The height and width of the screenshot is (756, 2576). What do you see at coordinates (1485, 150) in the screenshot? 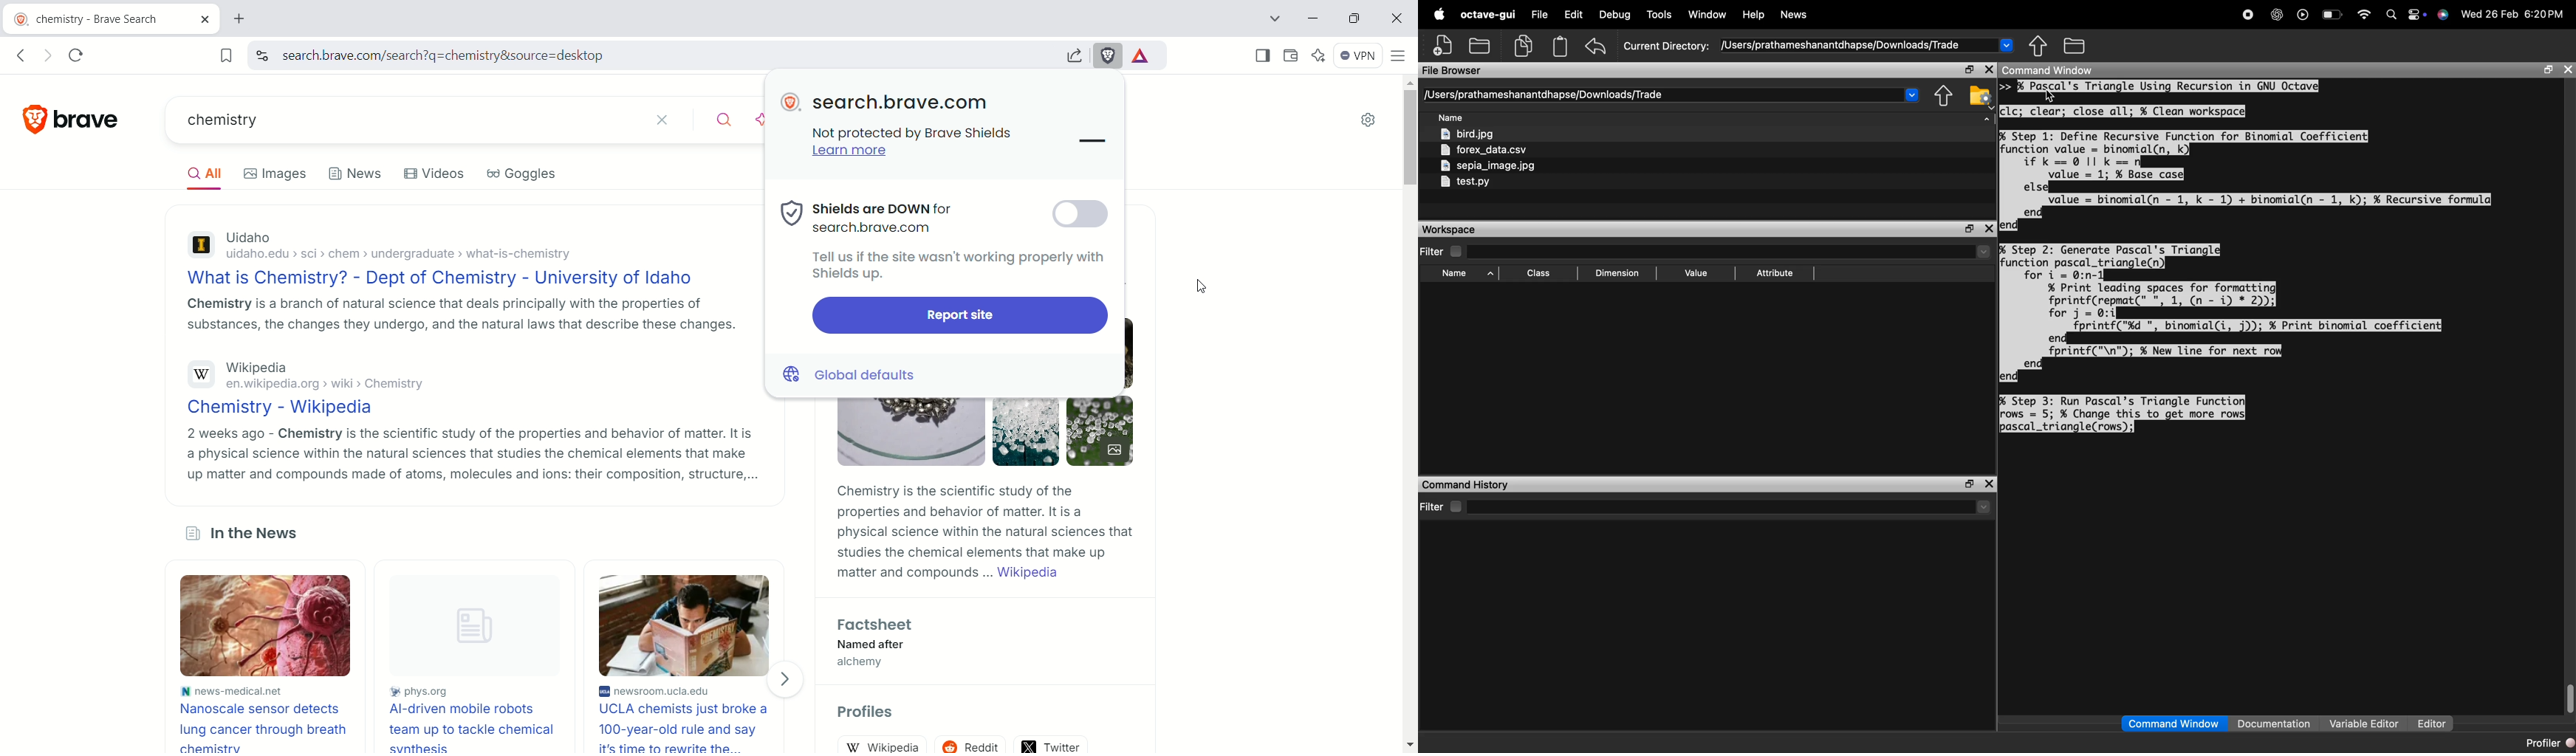
I see `forex_data.csv` at bounding box center [1485, 150].